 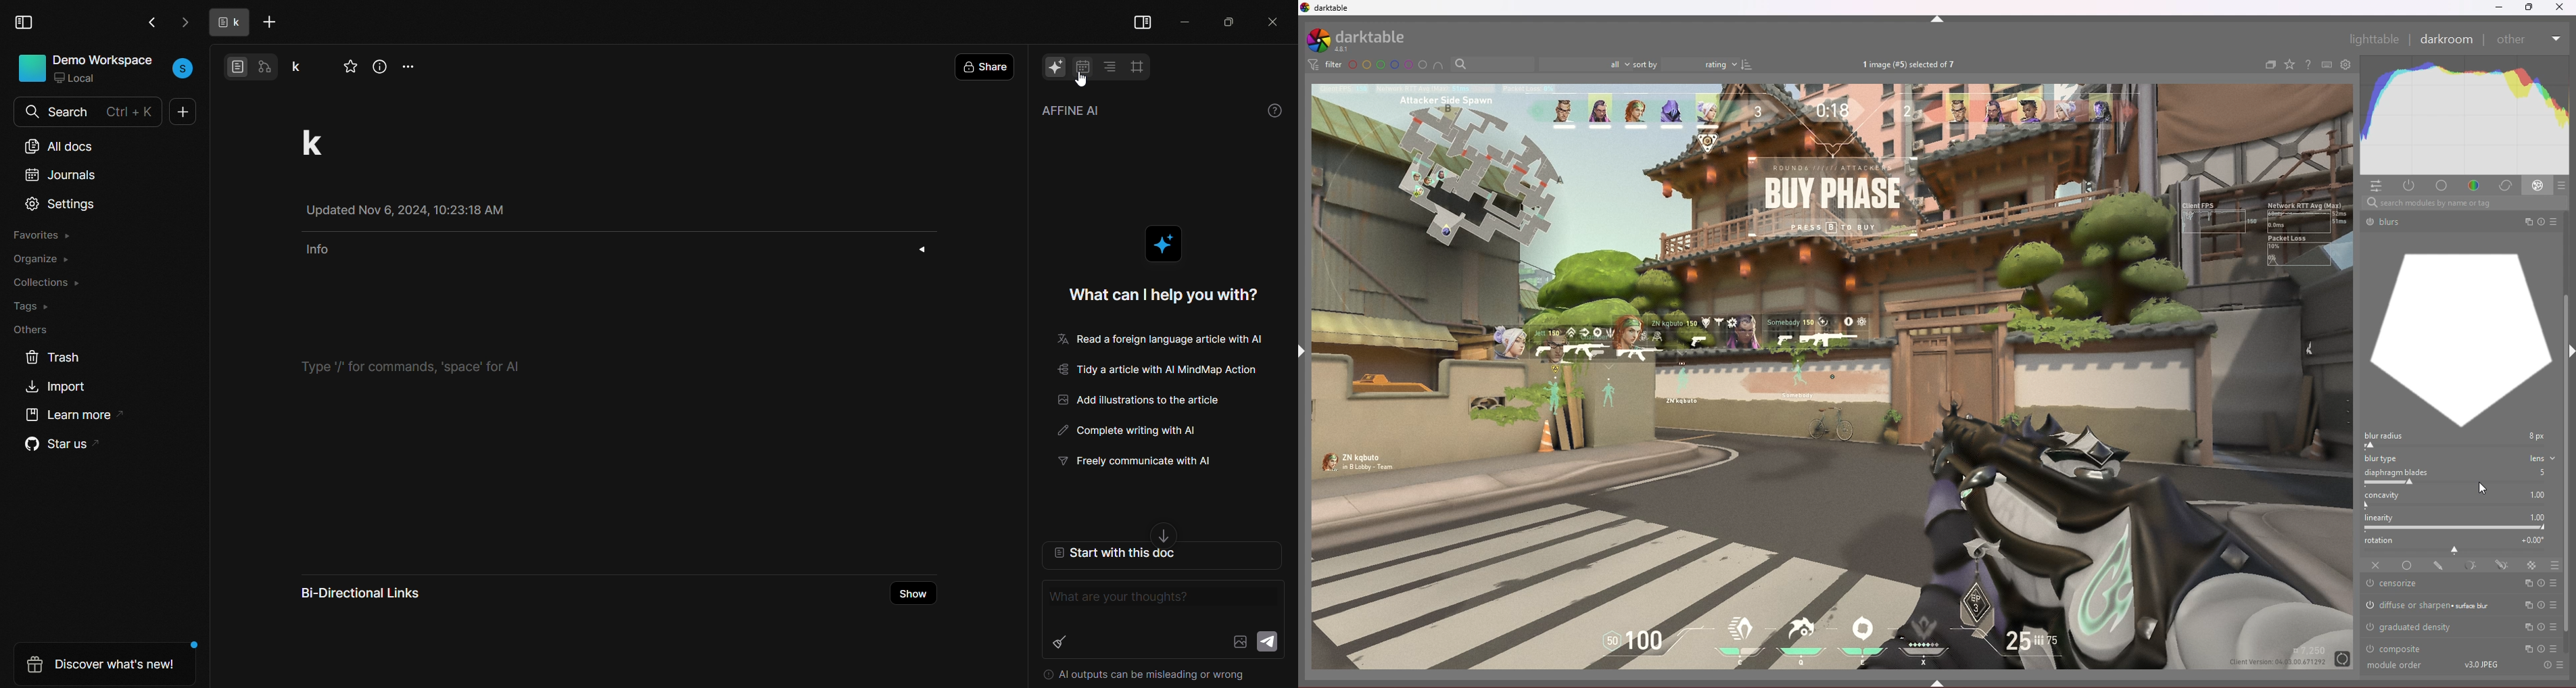 What do you see at coordinates (1084, 66) in the screenshot?
I see `calendar` at bounding box center [1084, 66].